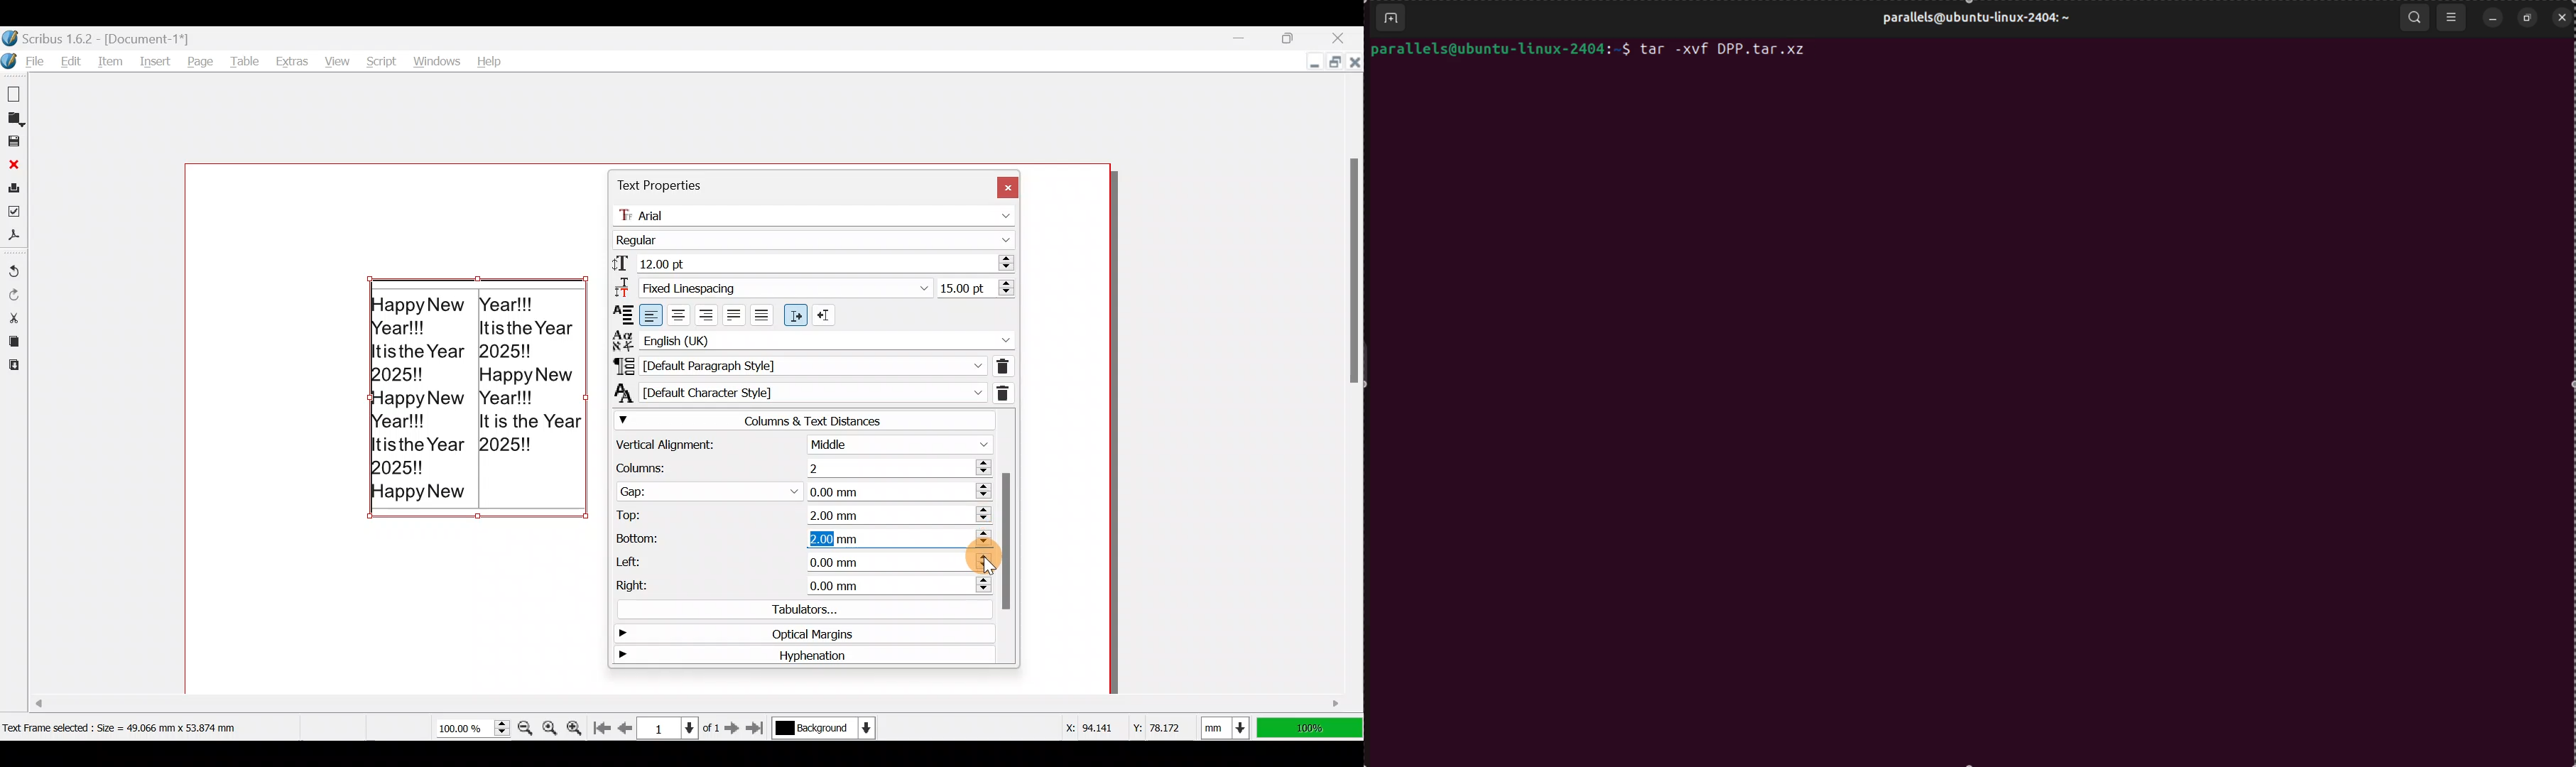 The width and height of the screenshot is (2576, 784). I want to click on Vertical alignment, so click(801, 445).